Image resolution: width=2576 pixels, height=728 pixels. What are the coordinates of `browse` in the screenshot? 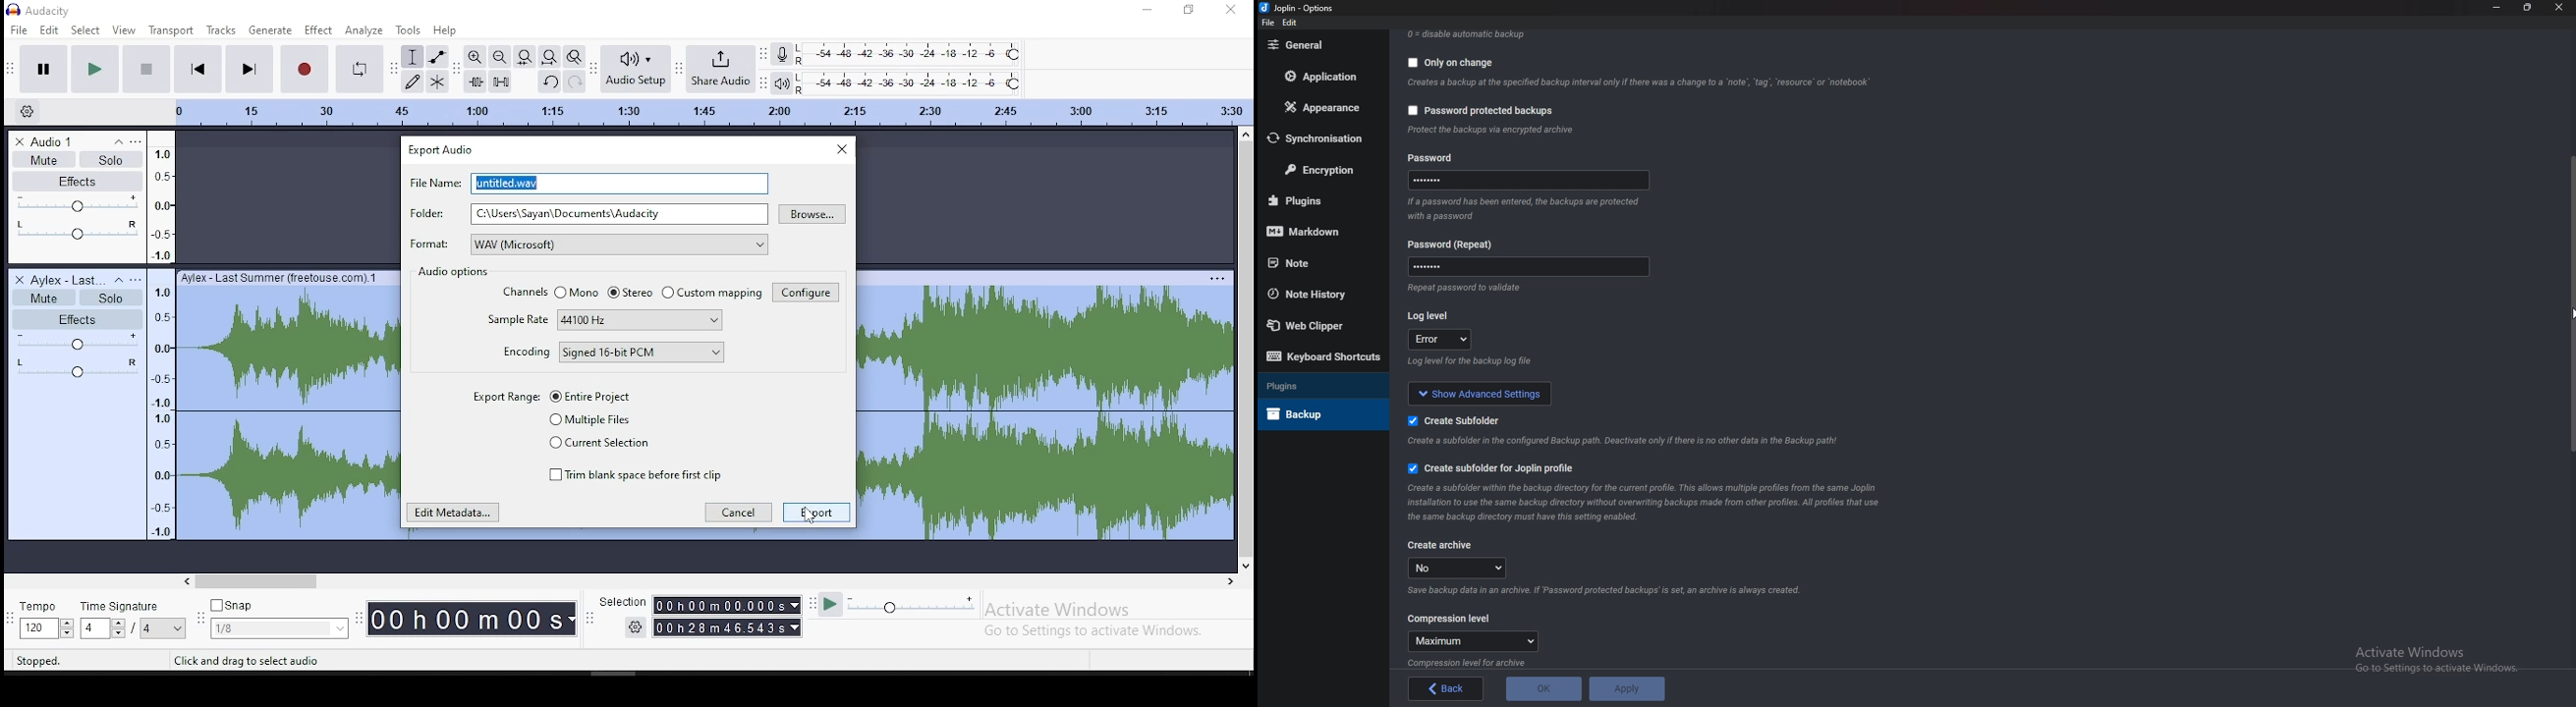 It's located at (813, 213).